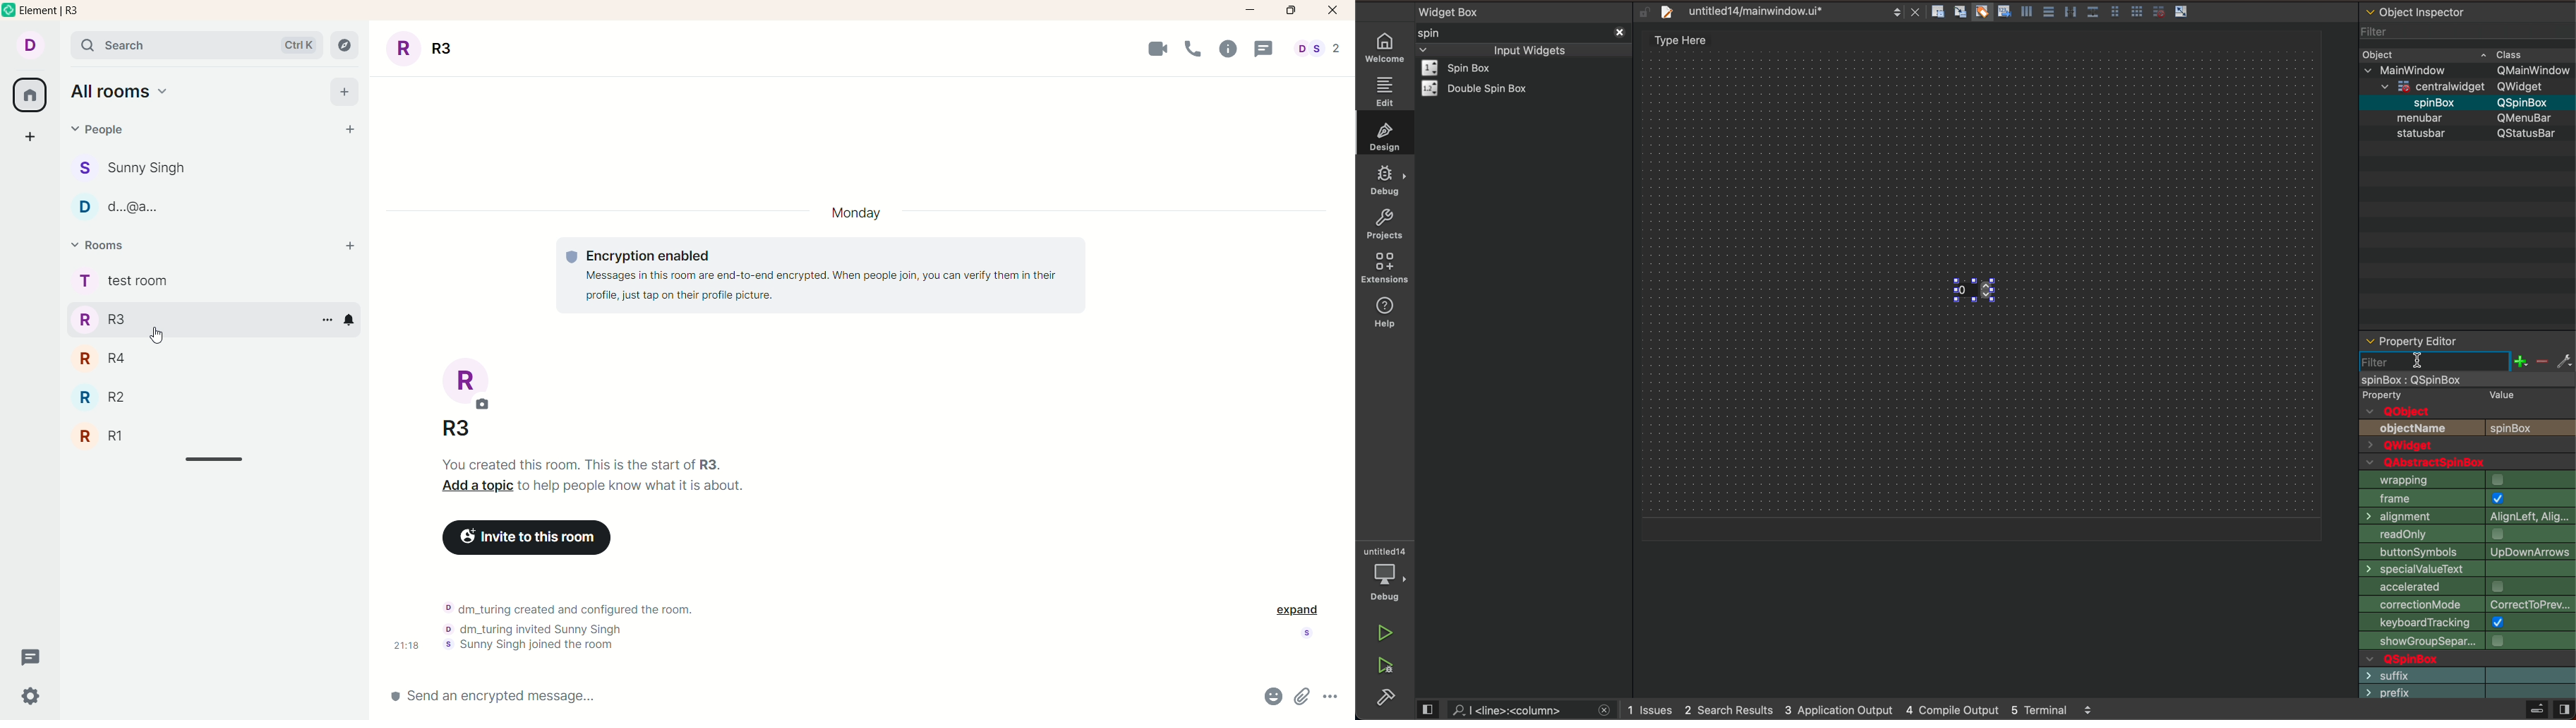 The height and width of the screenshot is (728, 2576). What do you see at coordinates (327, 319) in the screenshot?
I see `options` at bounding box center [327, 319].